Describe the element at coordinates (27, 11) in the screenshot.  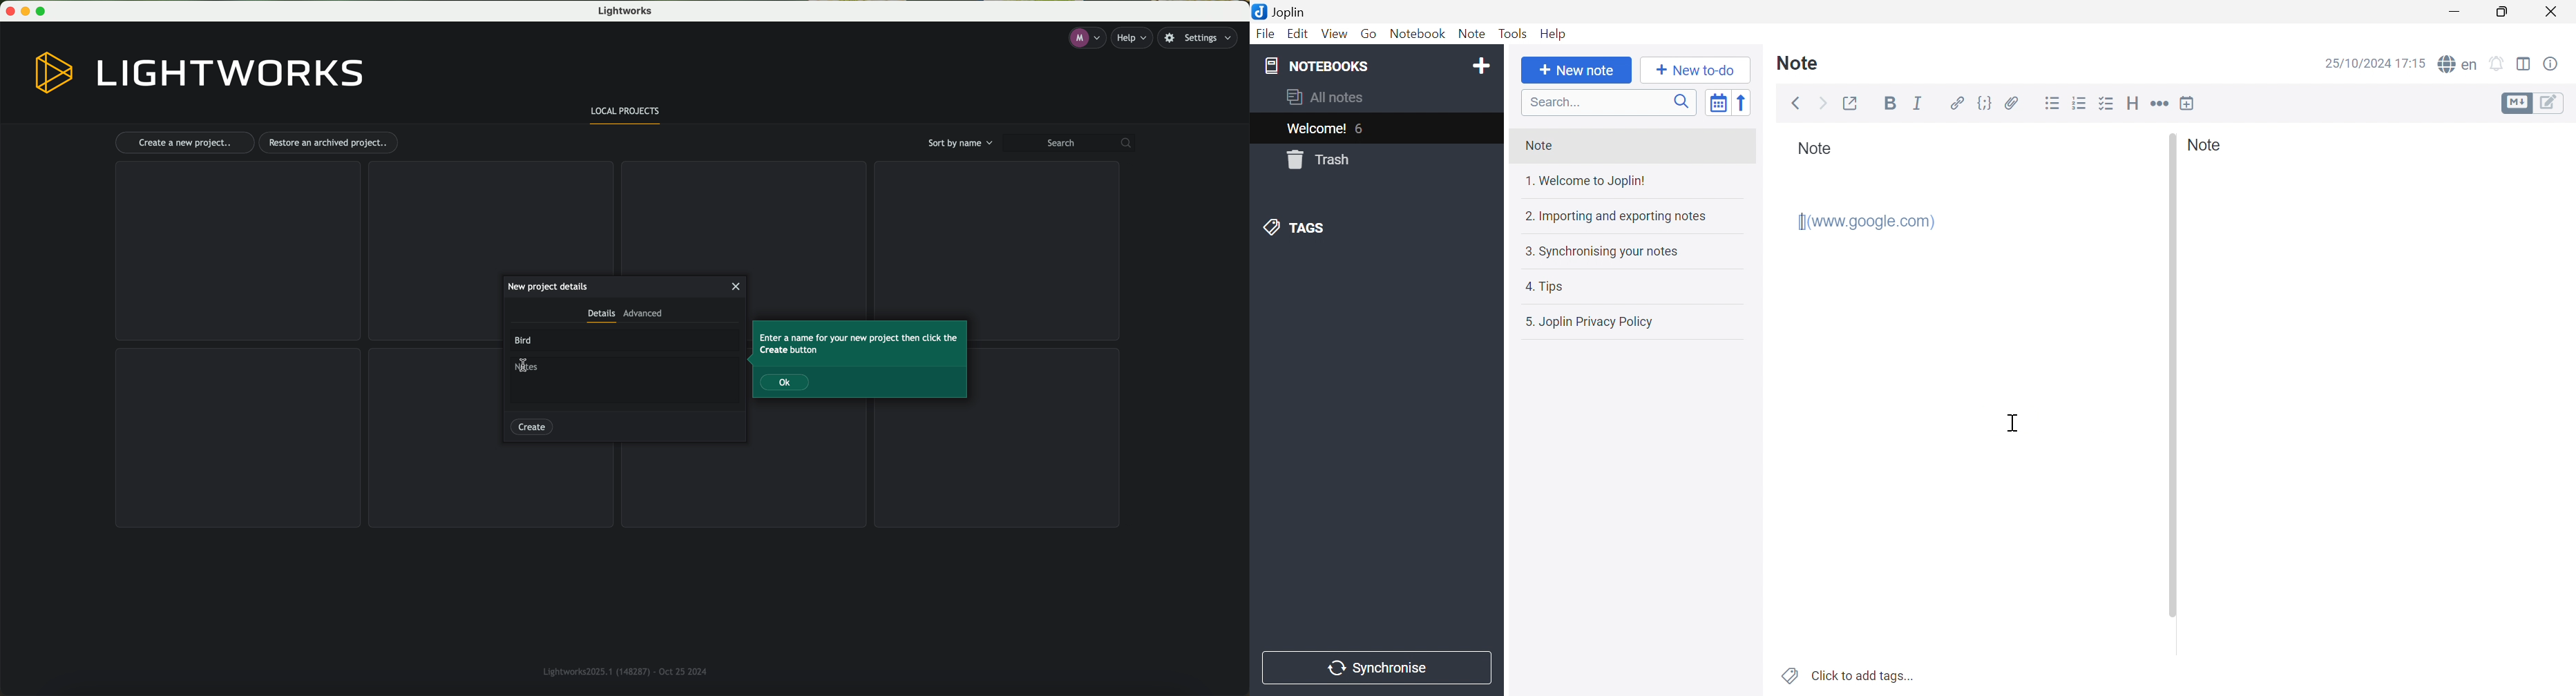
I see `minimize` at that location.